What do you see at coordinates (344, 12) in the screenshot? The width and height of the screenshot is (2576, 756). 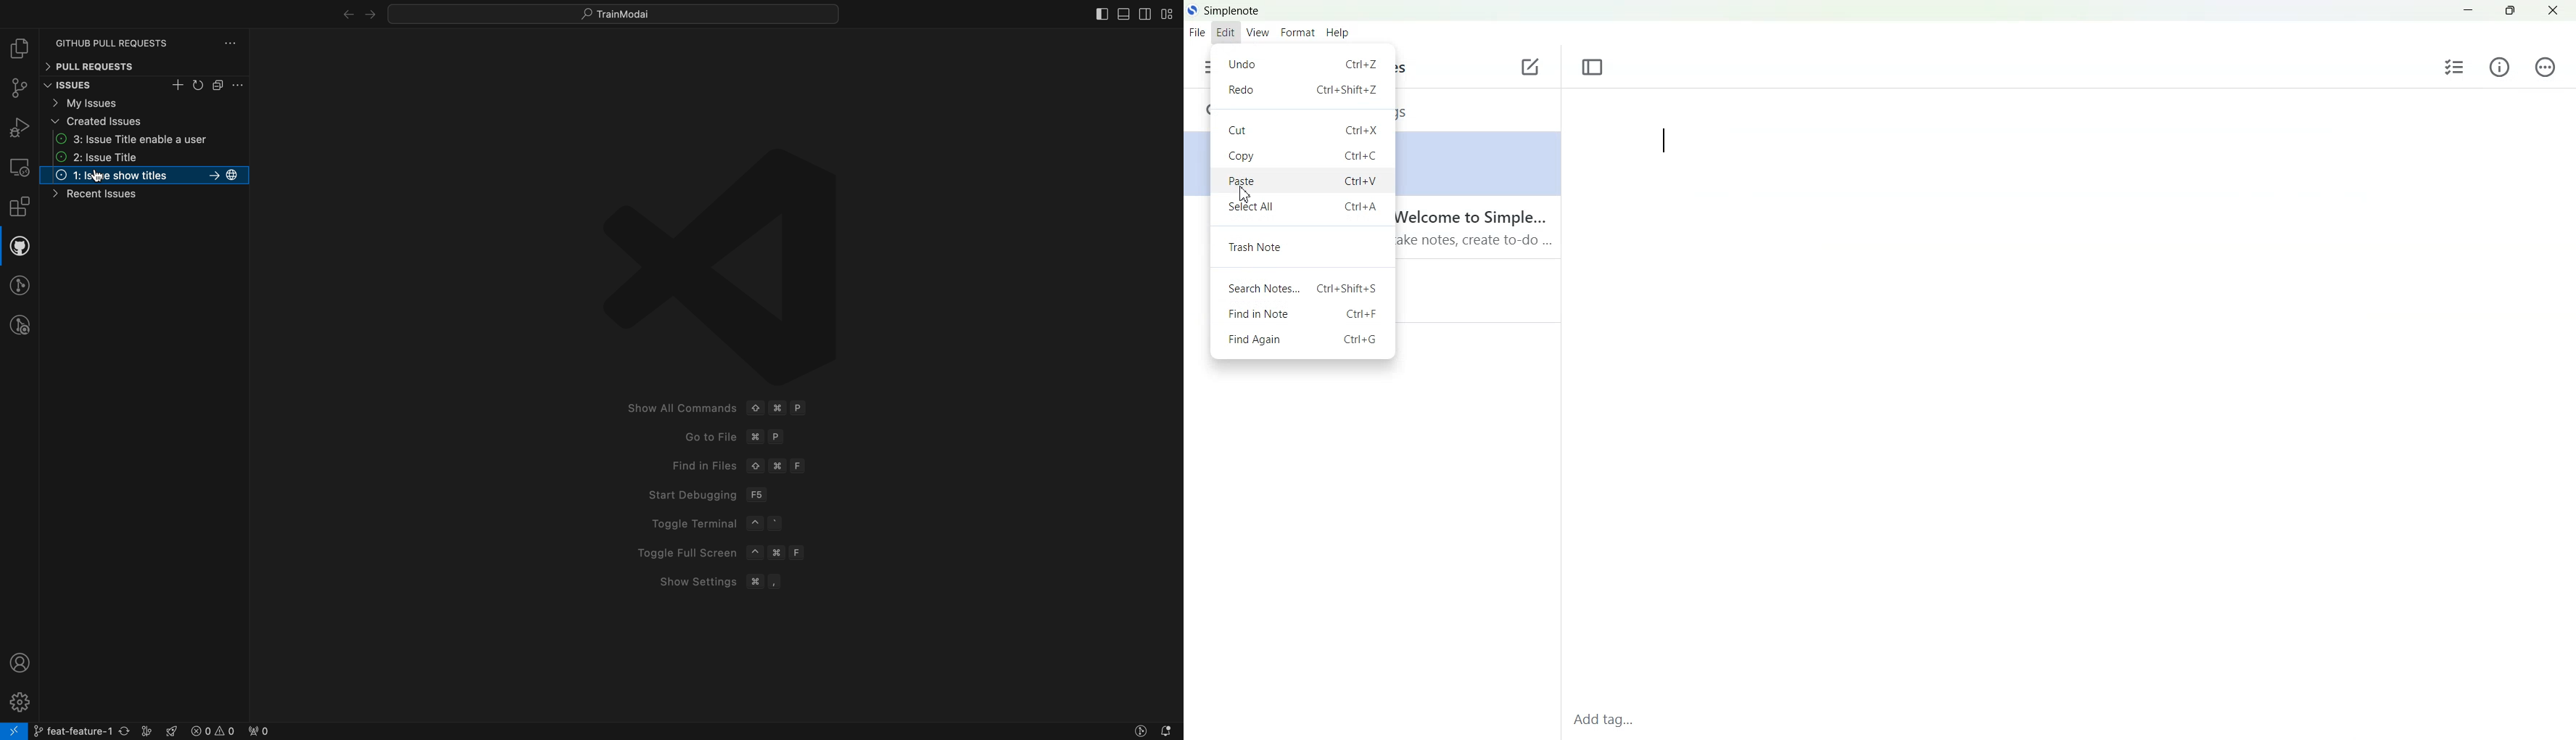 I see `right arrow` at bounding box center [344, 12].